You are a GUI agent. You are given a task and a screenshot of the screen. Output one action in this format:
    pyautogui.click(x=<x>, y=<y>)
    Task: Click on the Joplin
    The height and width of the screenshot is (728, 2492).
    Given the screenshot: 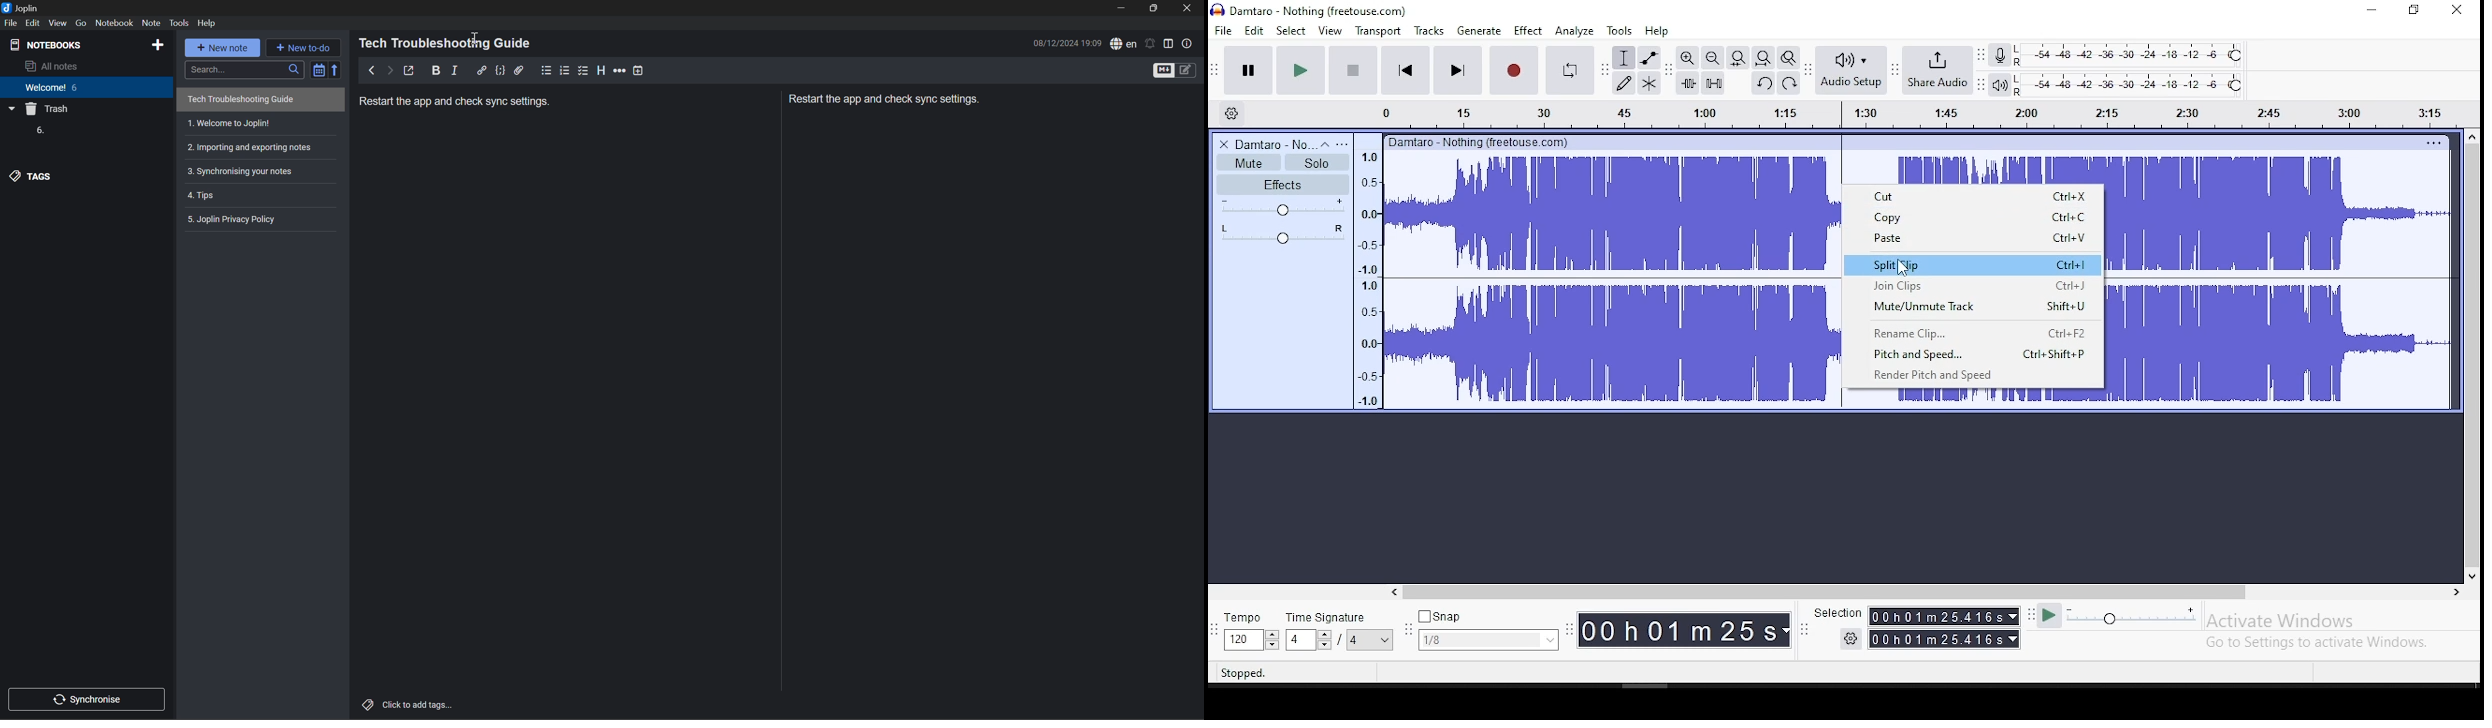 What is the action you would take?
    pyautogui.click(x=22, y=6)
    